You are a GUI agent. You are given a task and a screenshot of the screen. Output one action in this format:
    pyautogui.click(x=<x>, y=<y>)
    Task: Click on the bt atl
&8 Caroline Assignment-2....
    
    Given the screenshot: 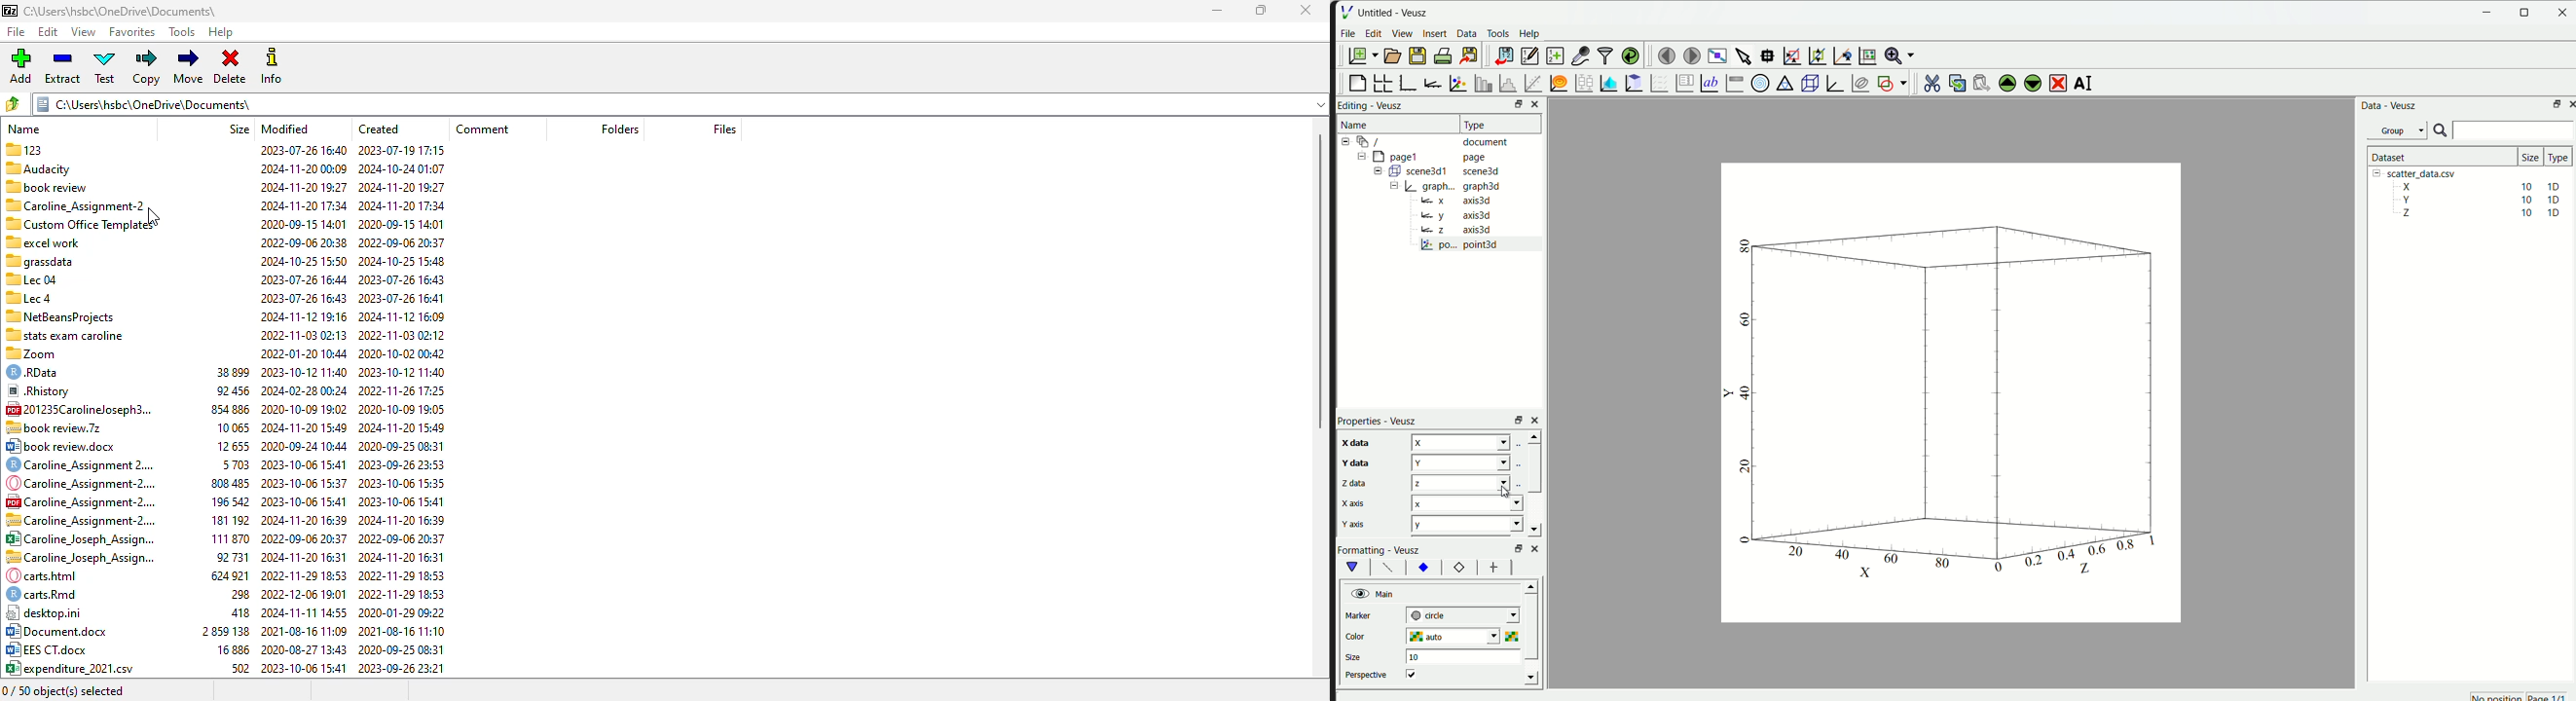 What is the action you would take?
    pyautogui.click(x=82, y=520)
    